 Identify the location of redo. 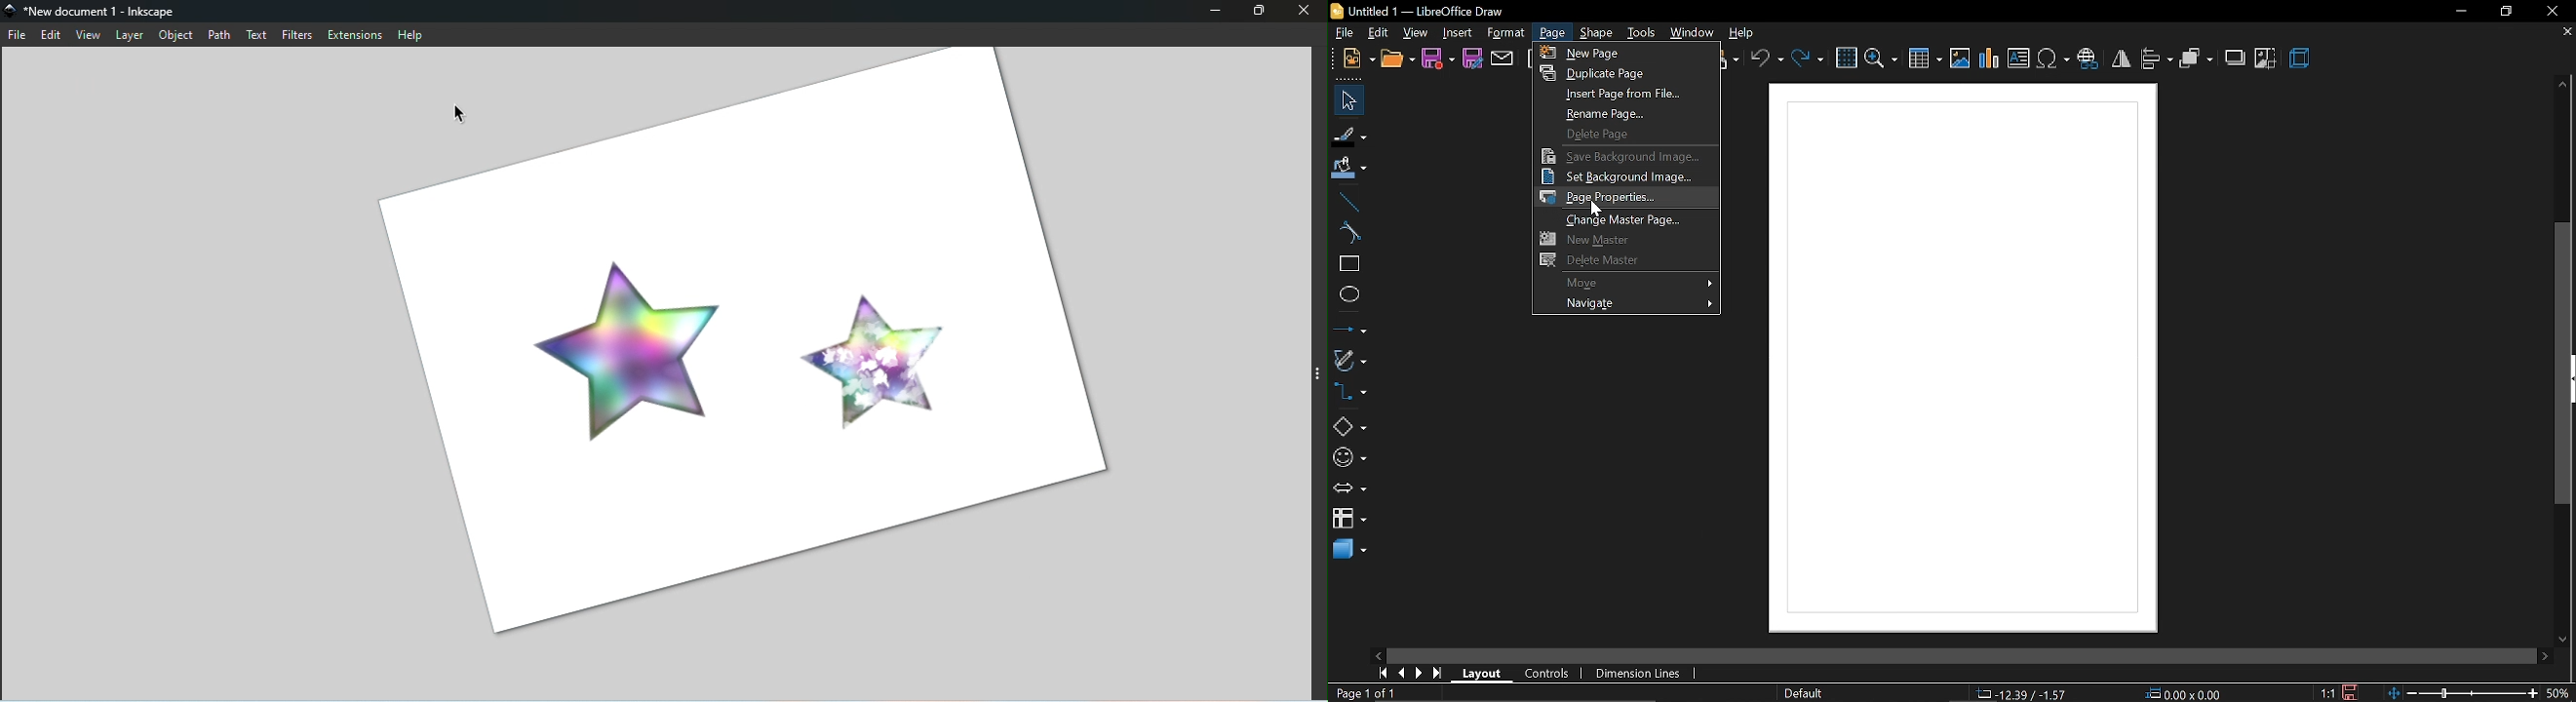
(1810, 60).